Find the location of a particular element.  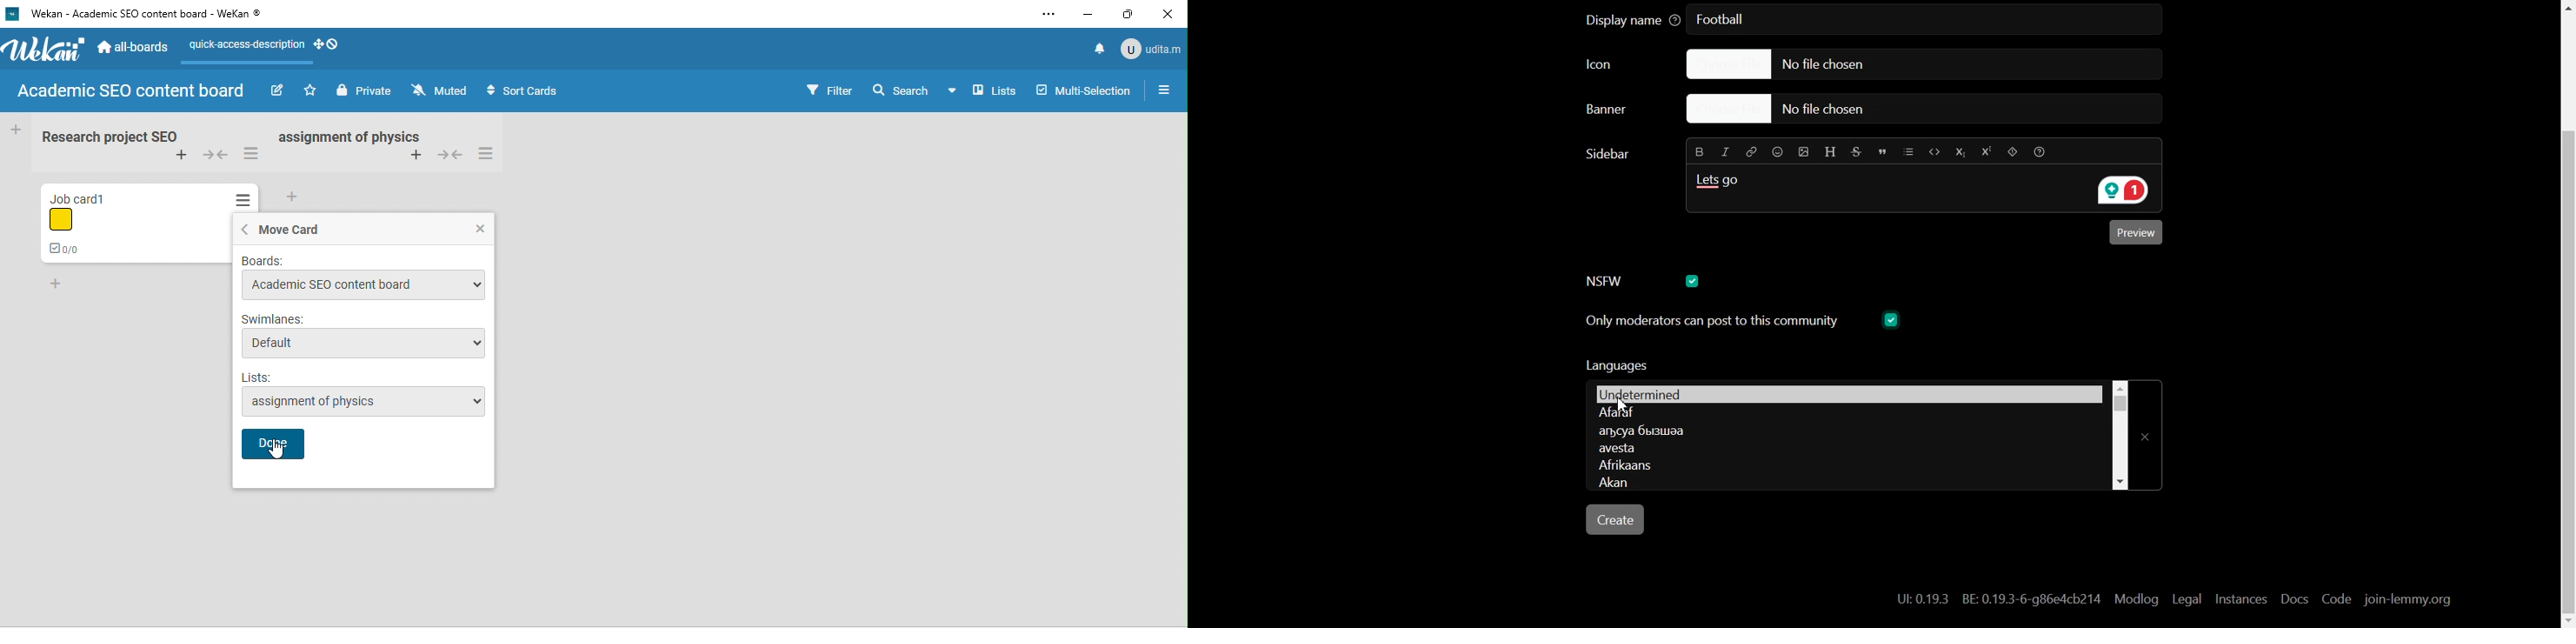

Choose file is located at coordinates (1927, 110).